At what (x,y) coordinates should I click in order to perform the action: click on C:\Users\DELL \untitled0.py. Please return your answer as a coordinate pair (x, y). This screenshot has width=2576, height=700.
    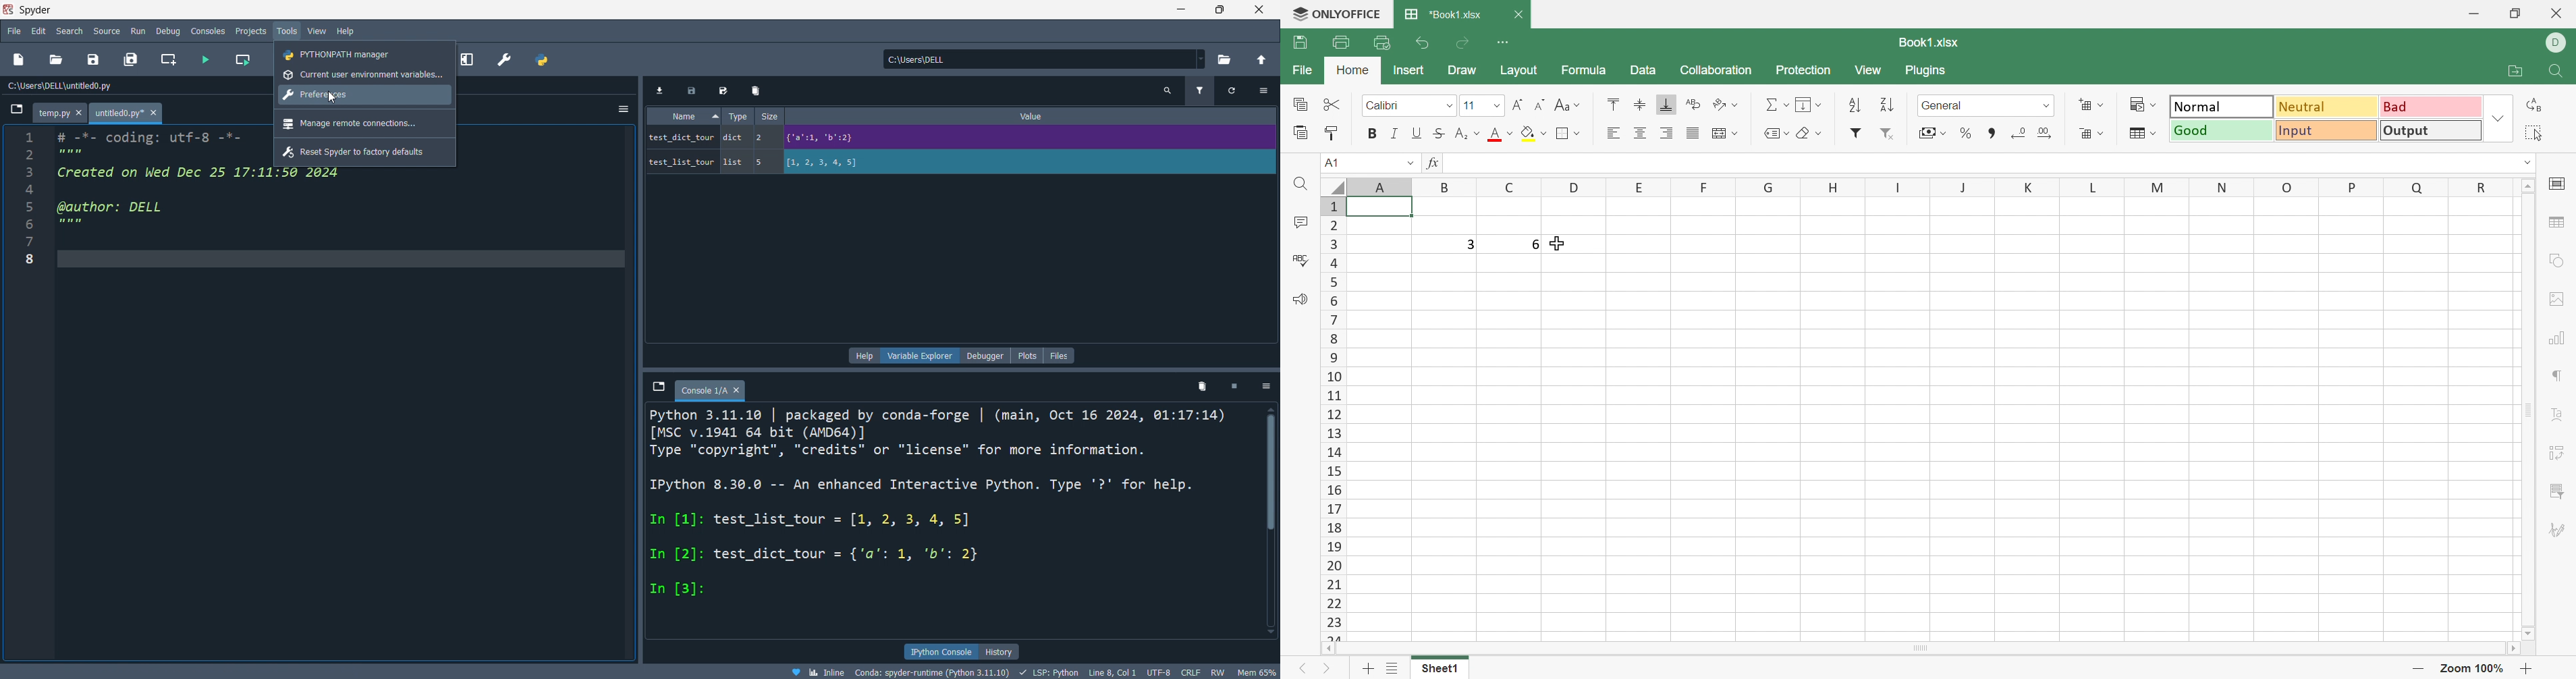
    Looking at the image, I should click on (89, 87).